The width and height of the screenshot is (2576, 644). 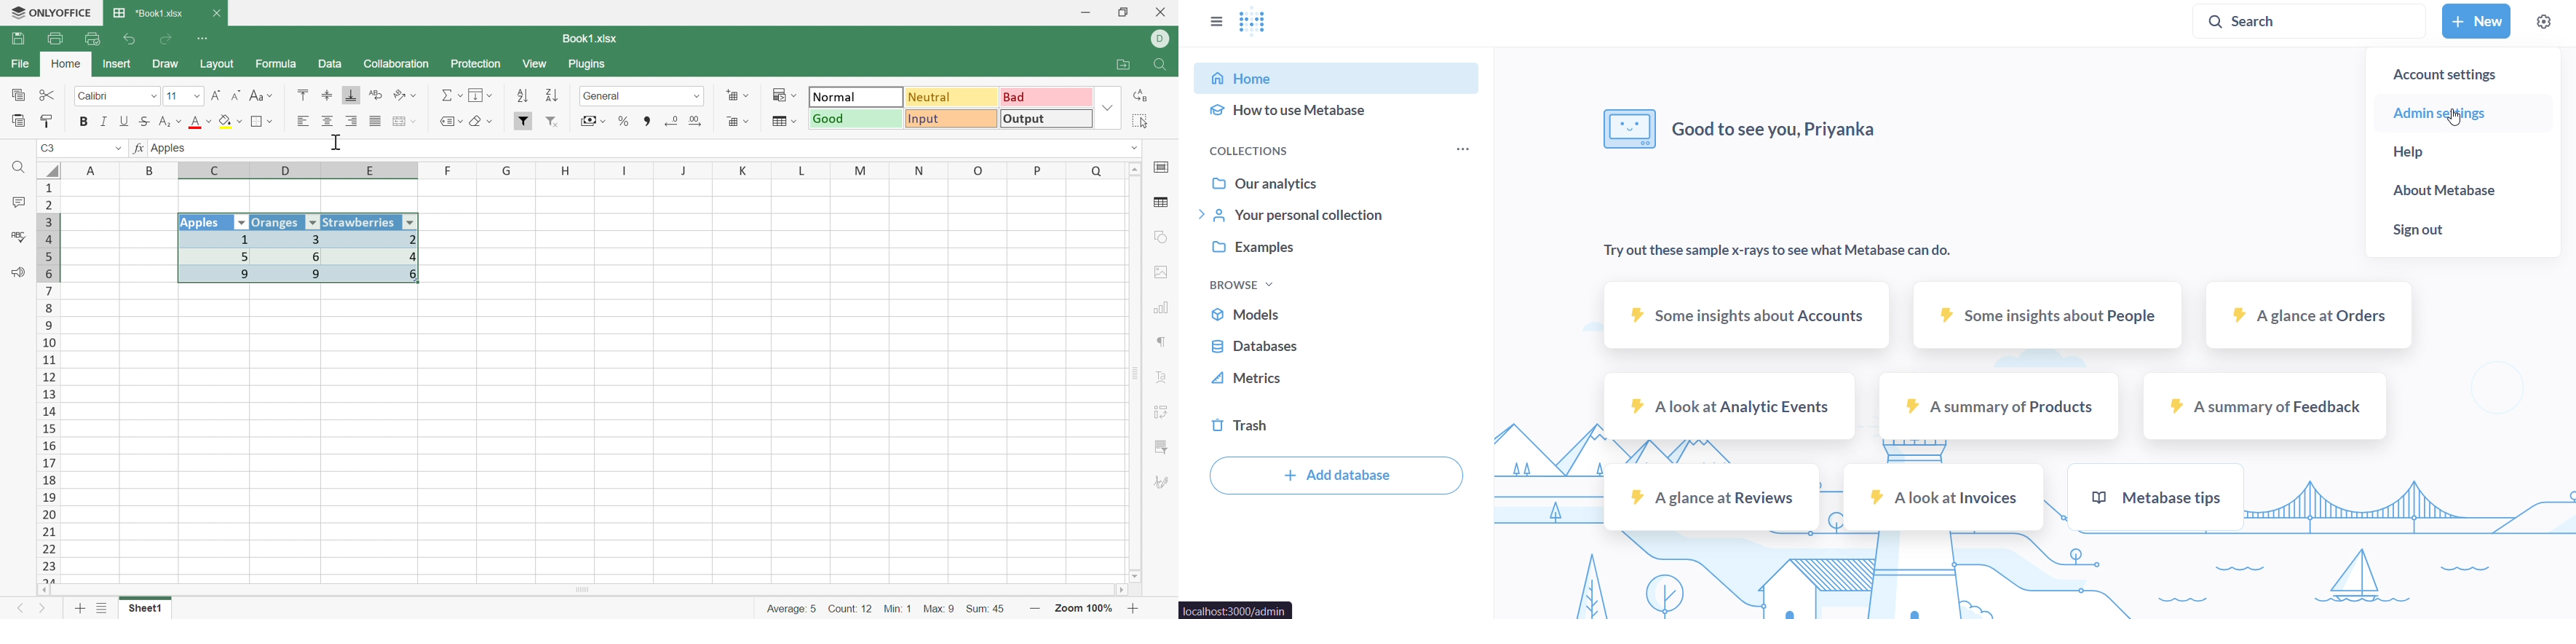 I want to click on Decrease decimals, so click(x=671, y=120).